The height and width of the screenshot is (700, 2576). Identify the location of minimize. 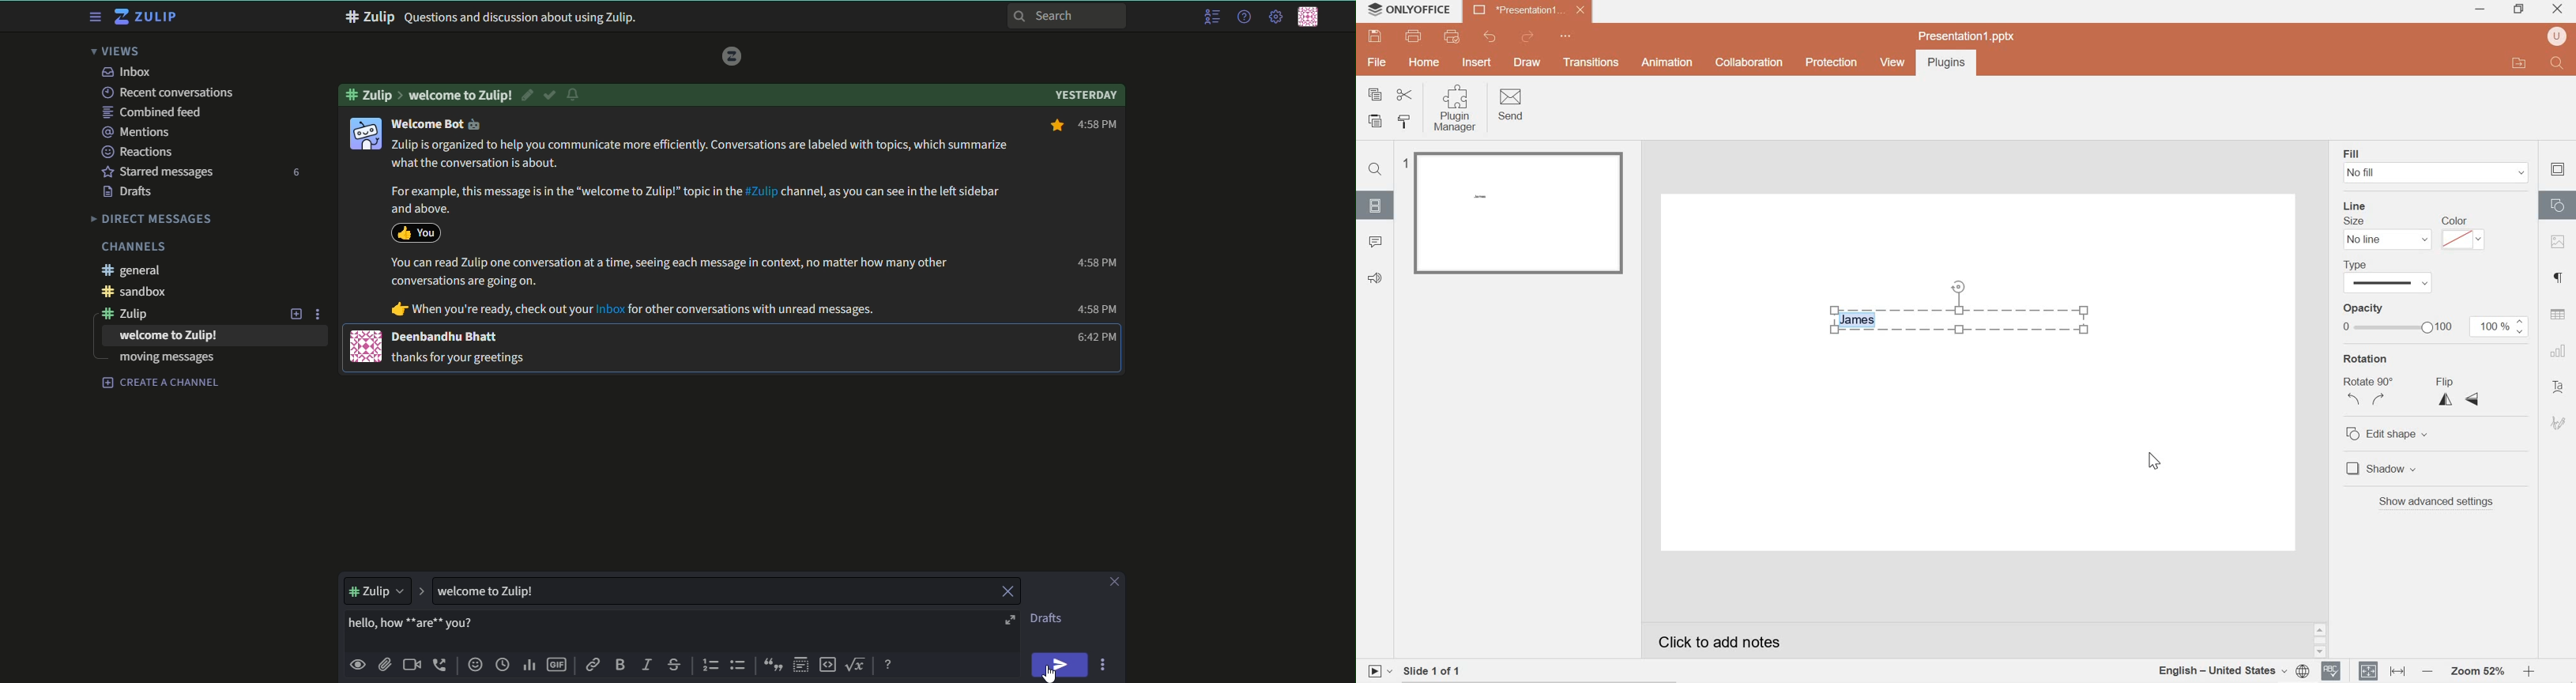
(2480, 10).